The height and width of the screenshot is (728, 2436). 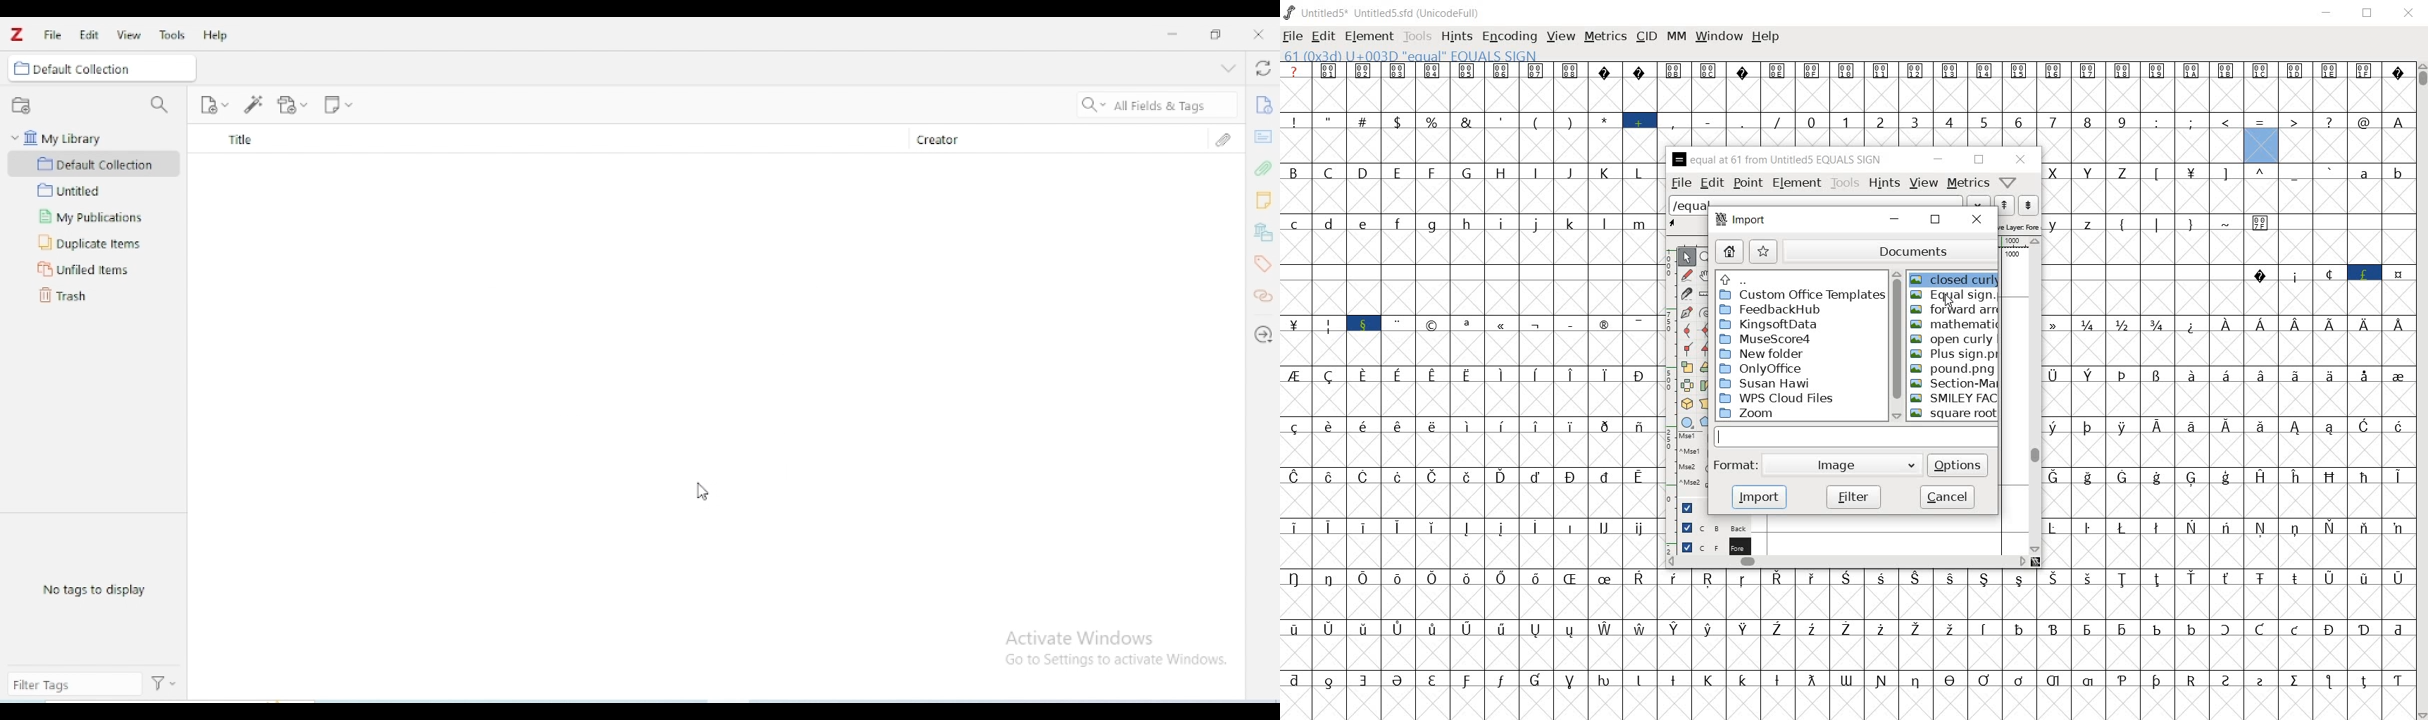 What do you see at coordinates (1367, 35) in the screenshot?
I see `element` at bounding box center [1367, 35].